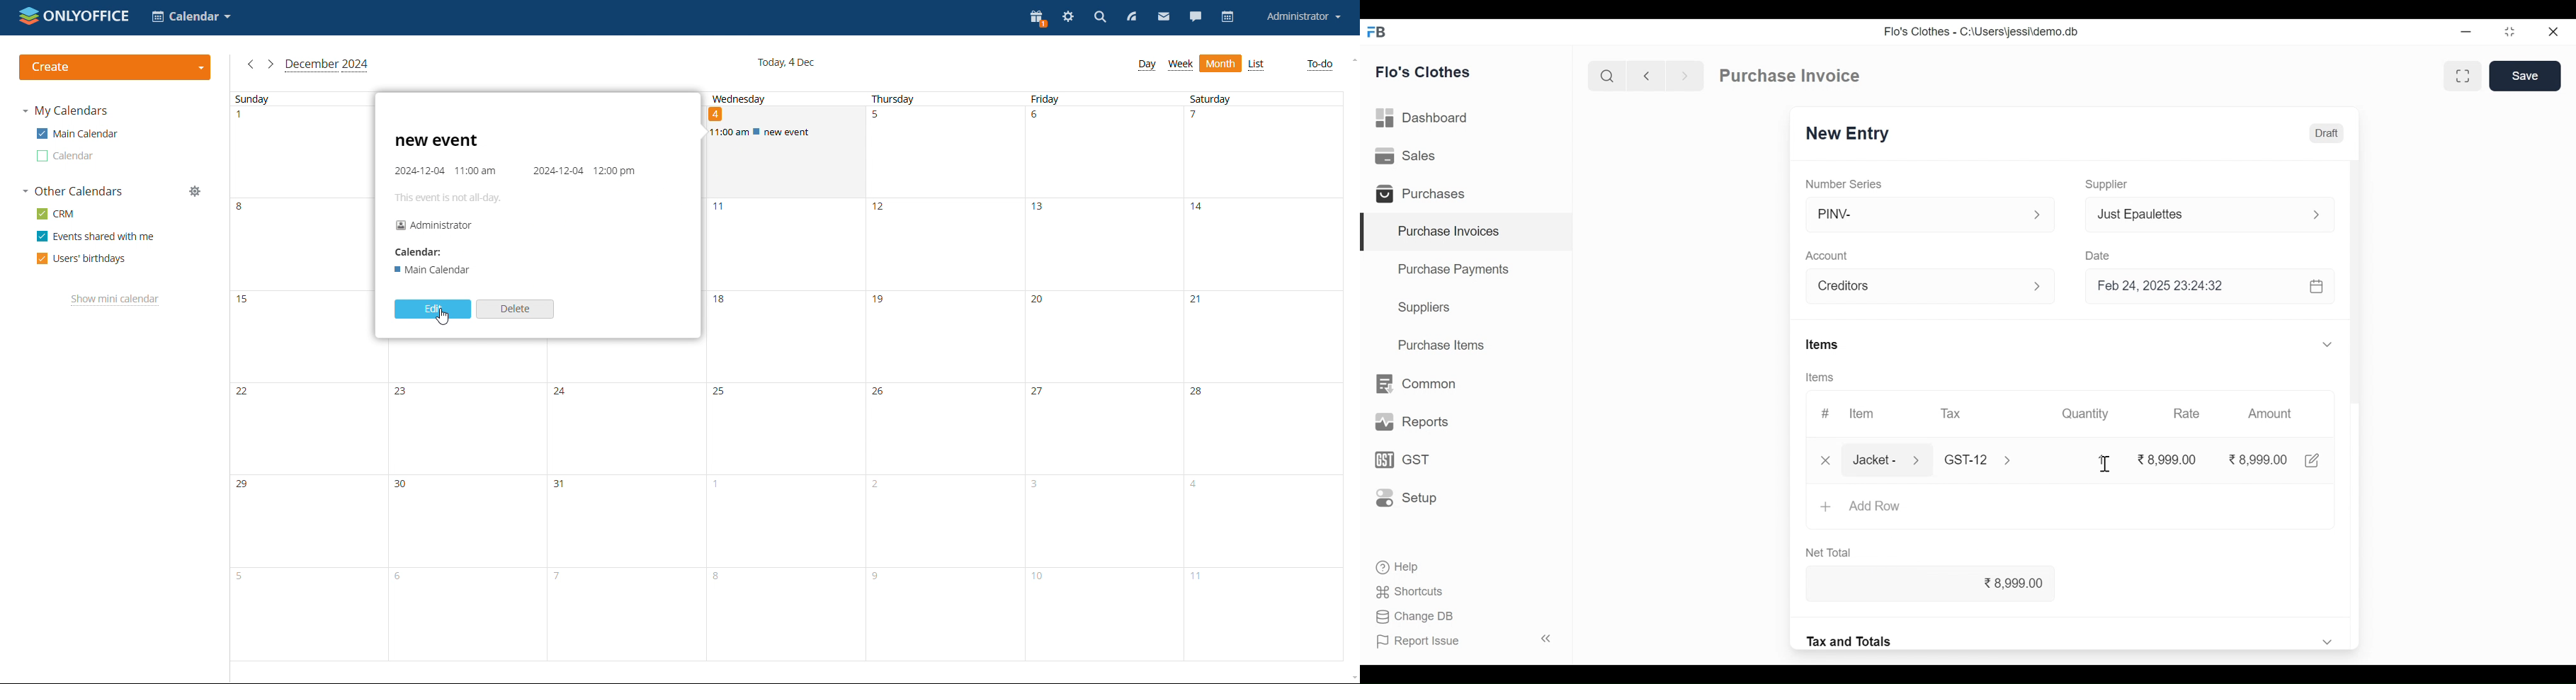 This screenshot has width=2576, height=700. Describe the element at coordinates (1684, 76) in the screenshot. I see `Navigate forward` at that location.